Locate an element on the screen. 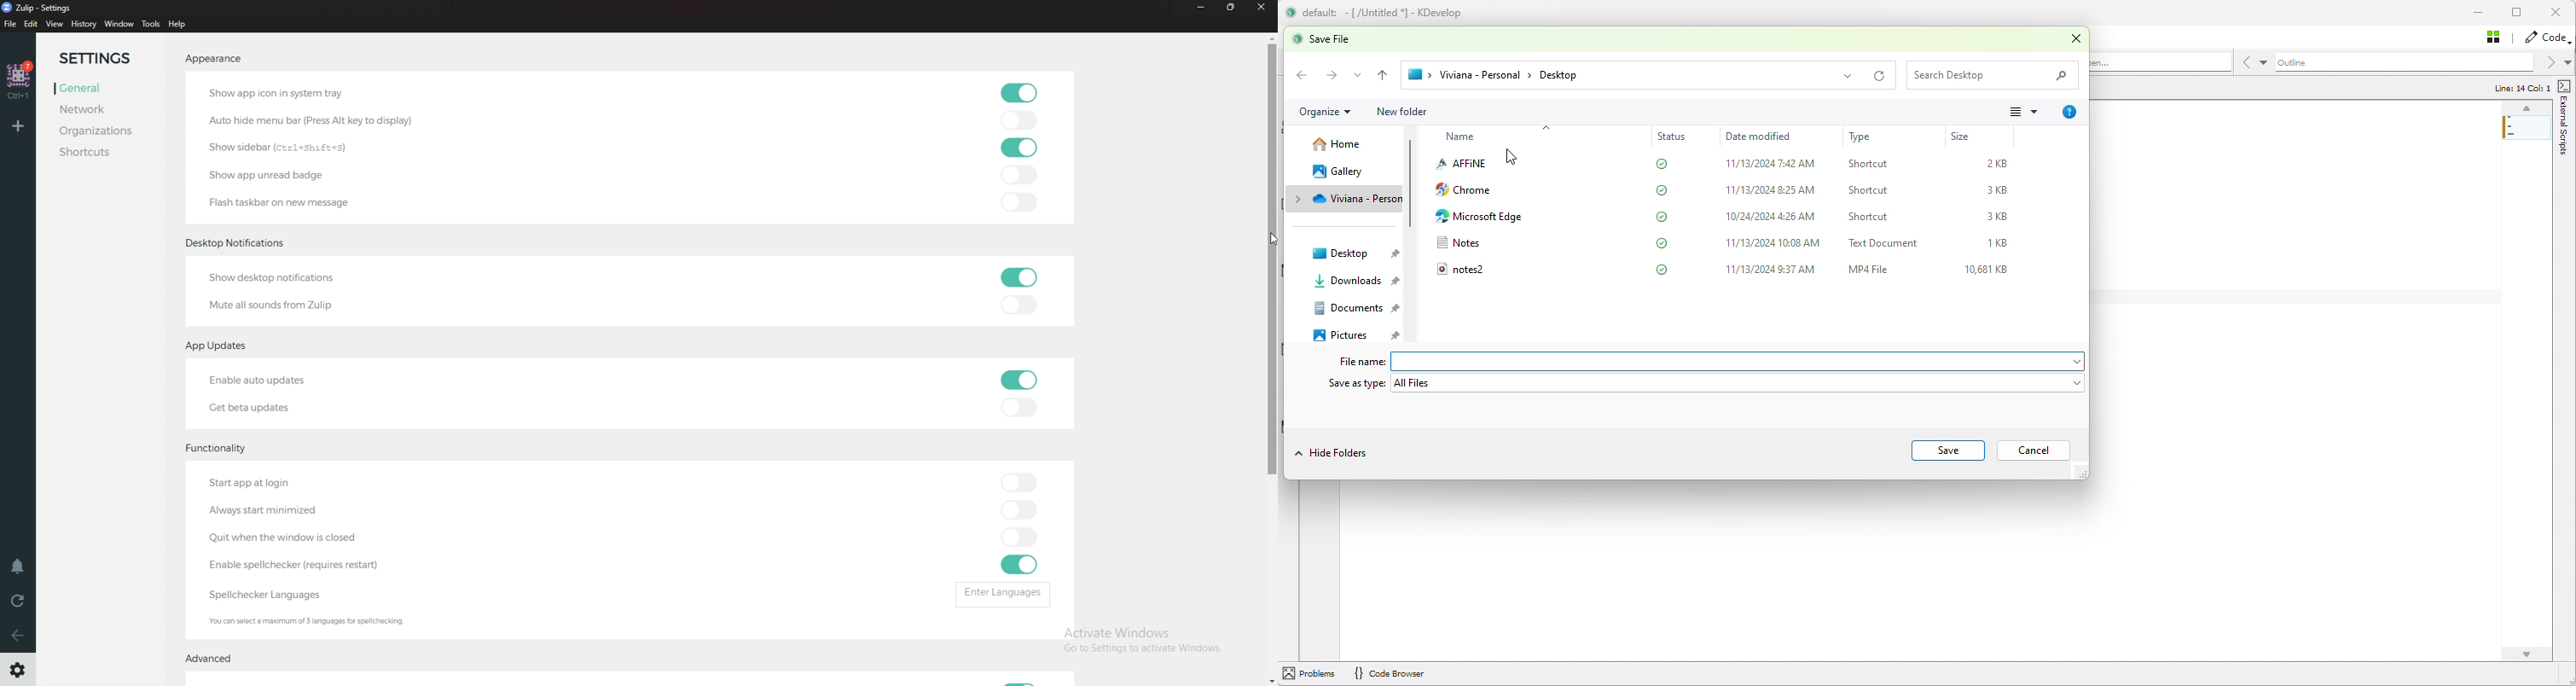  problem is located at coordinates (1308, 672).